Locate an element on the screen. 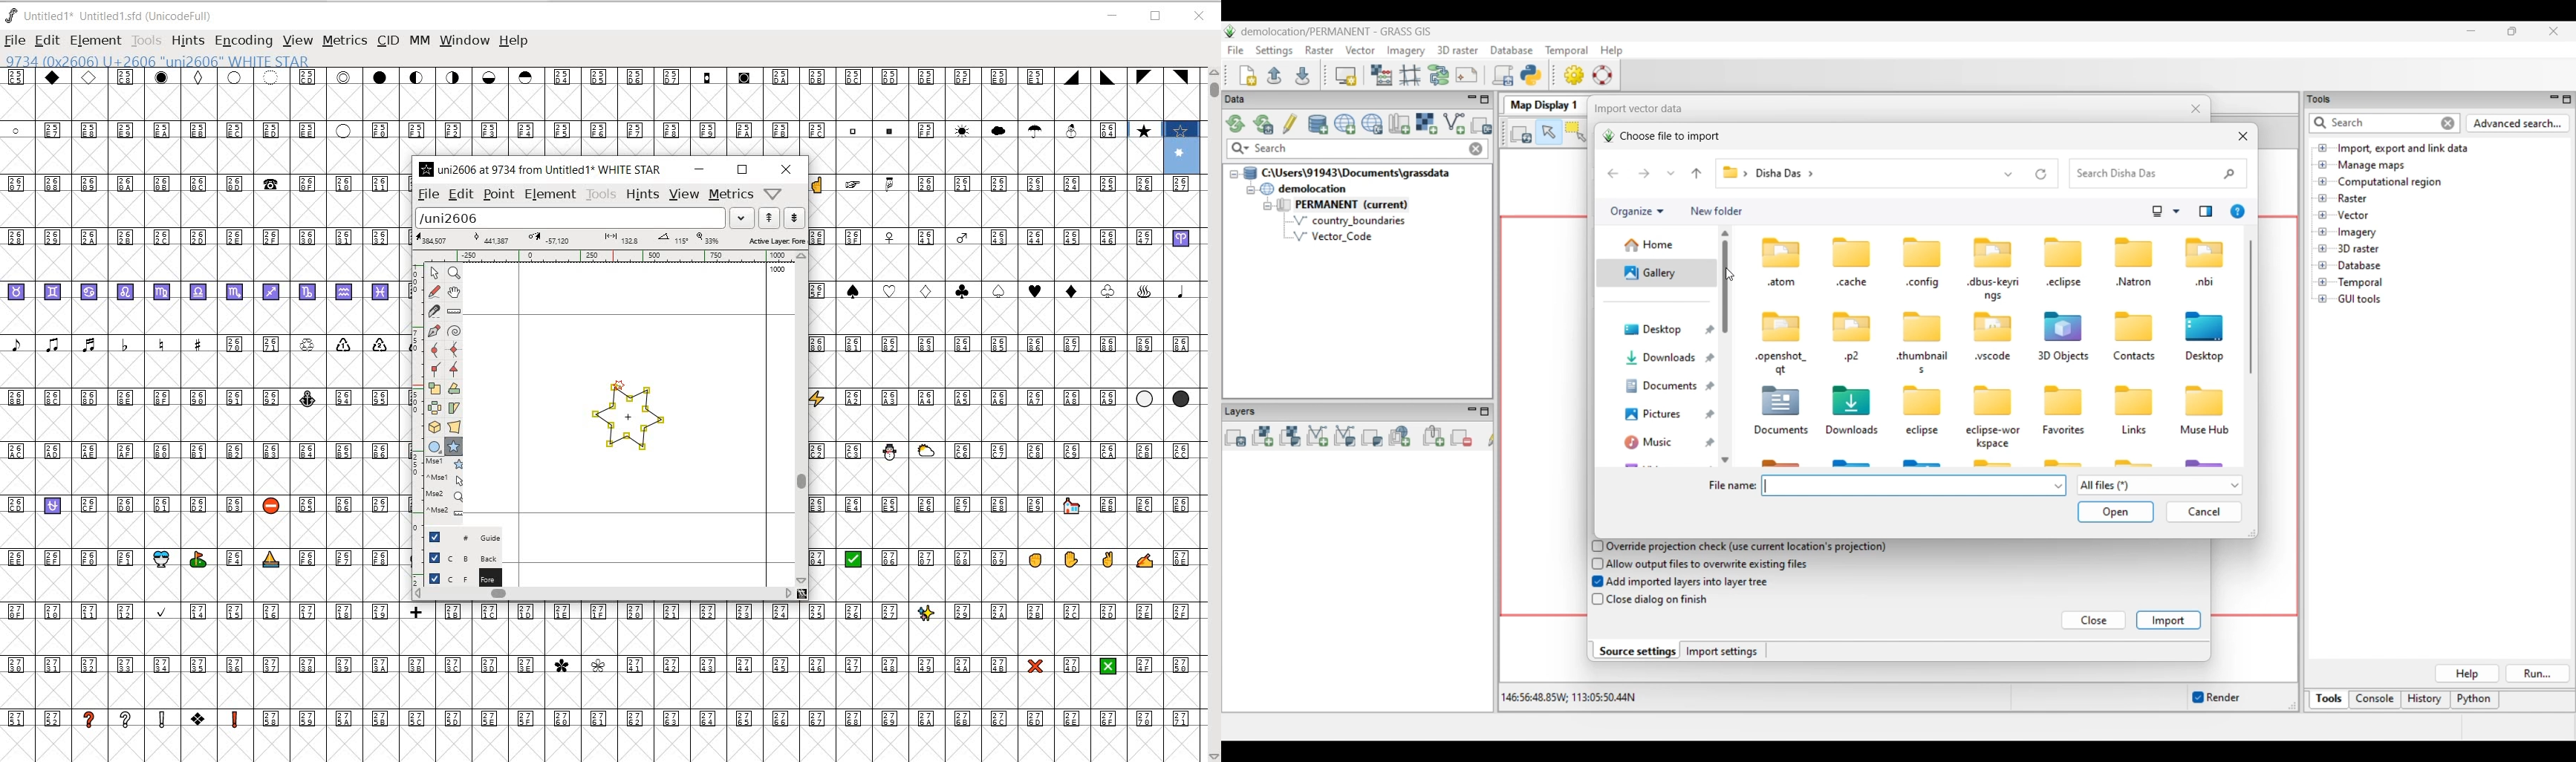 The image size is (2576, 784). MINIMIZE is located at coordinates (699, 169).